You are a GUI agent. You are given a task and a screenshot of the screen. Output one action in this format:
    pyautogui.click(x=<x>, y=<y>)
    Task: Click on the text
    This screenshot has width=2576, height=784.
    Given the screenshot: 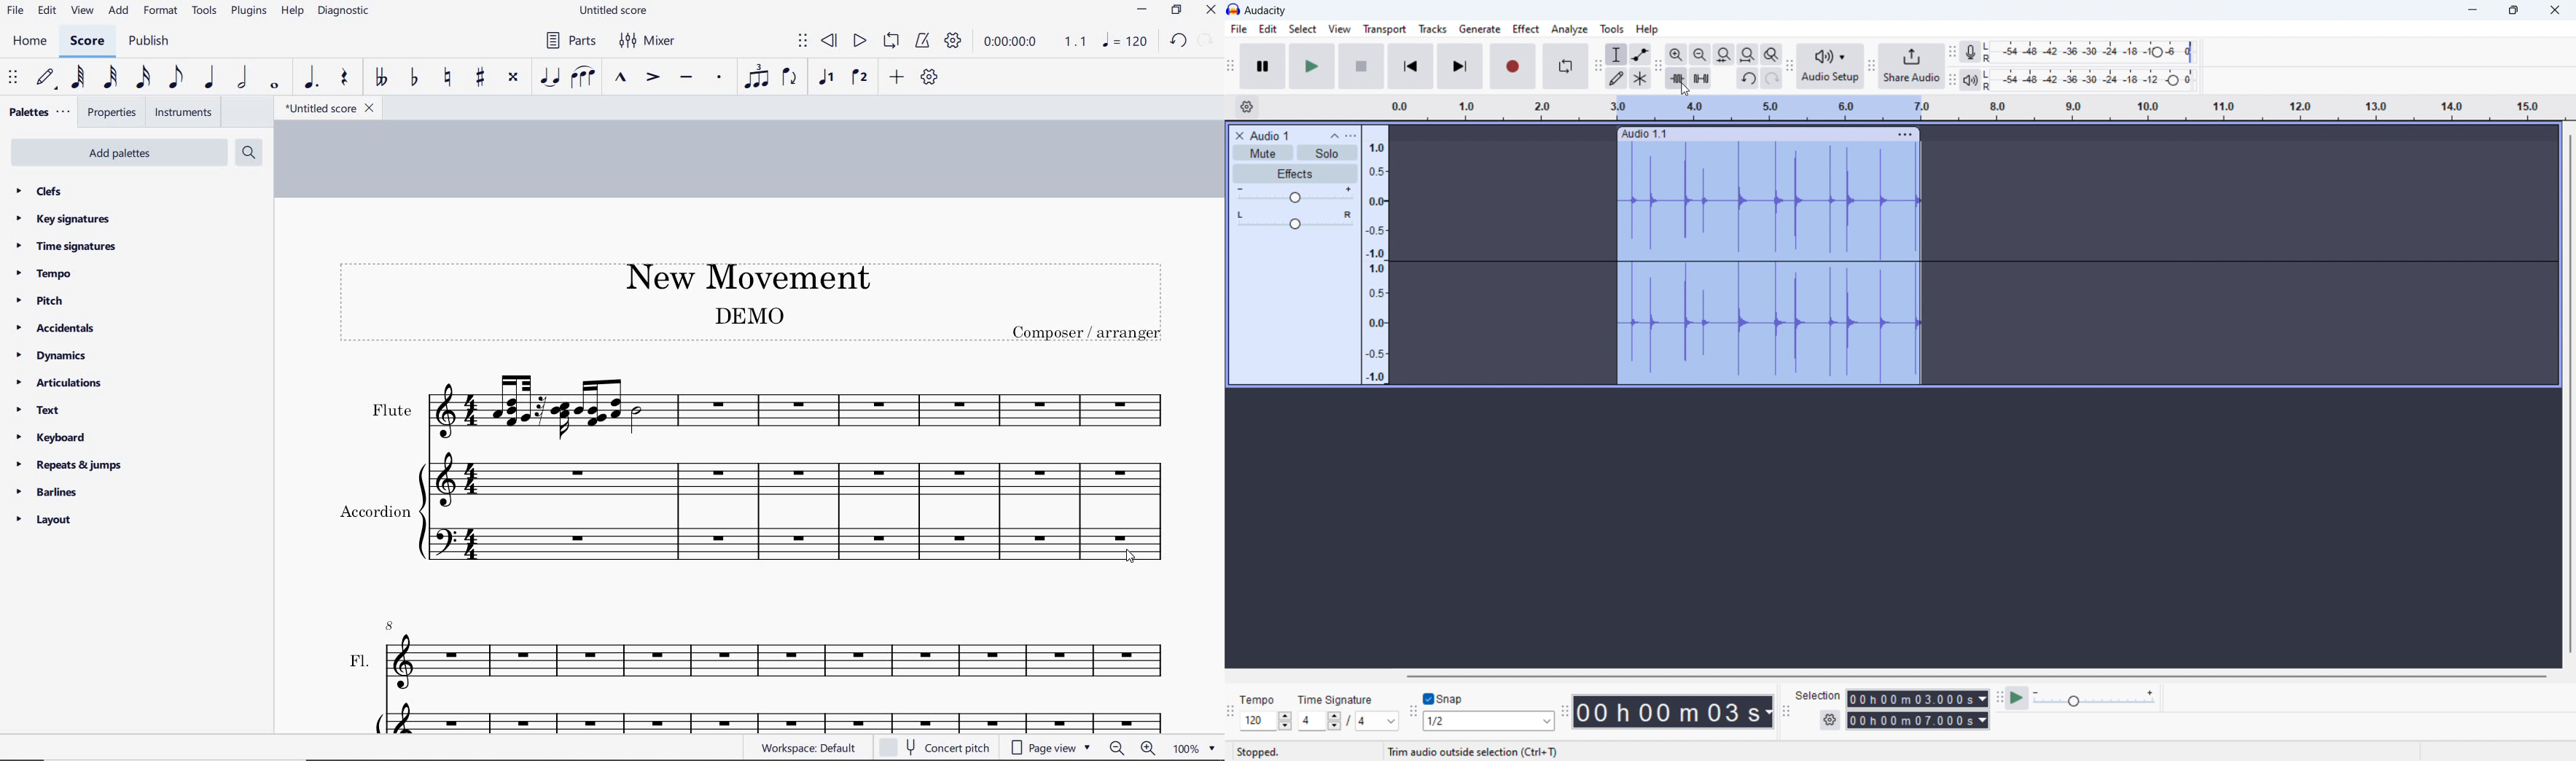 What is the action you would take?
    pyautogui.click(x=391, y=410)
    